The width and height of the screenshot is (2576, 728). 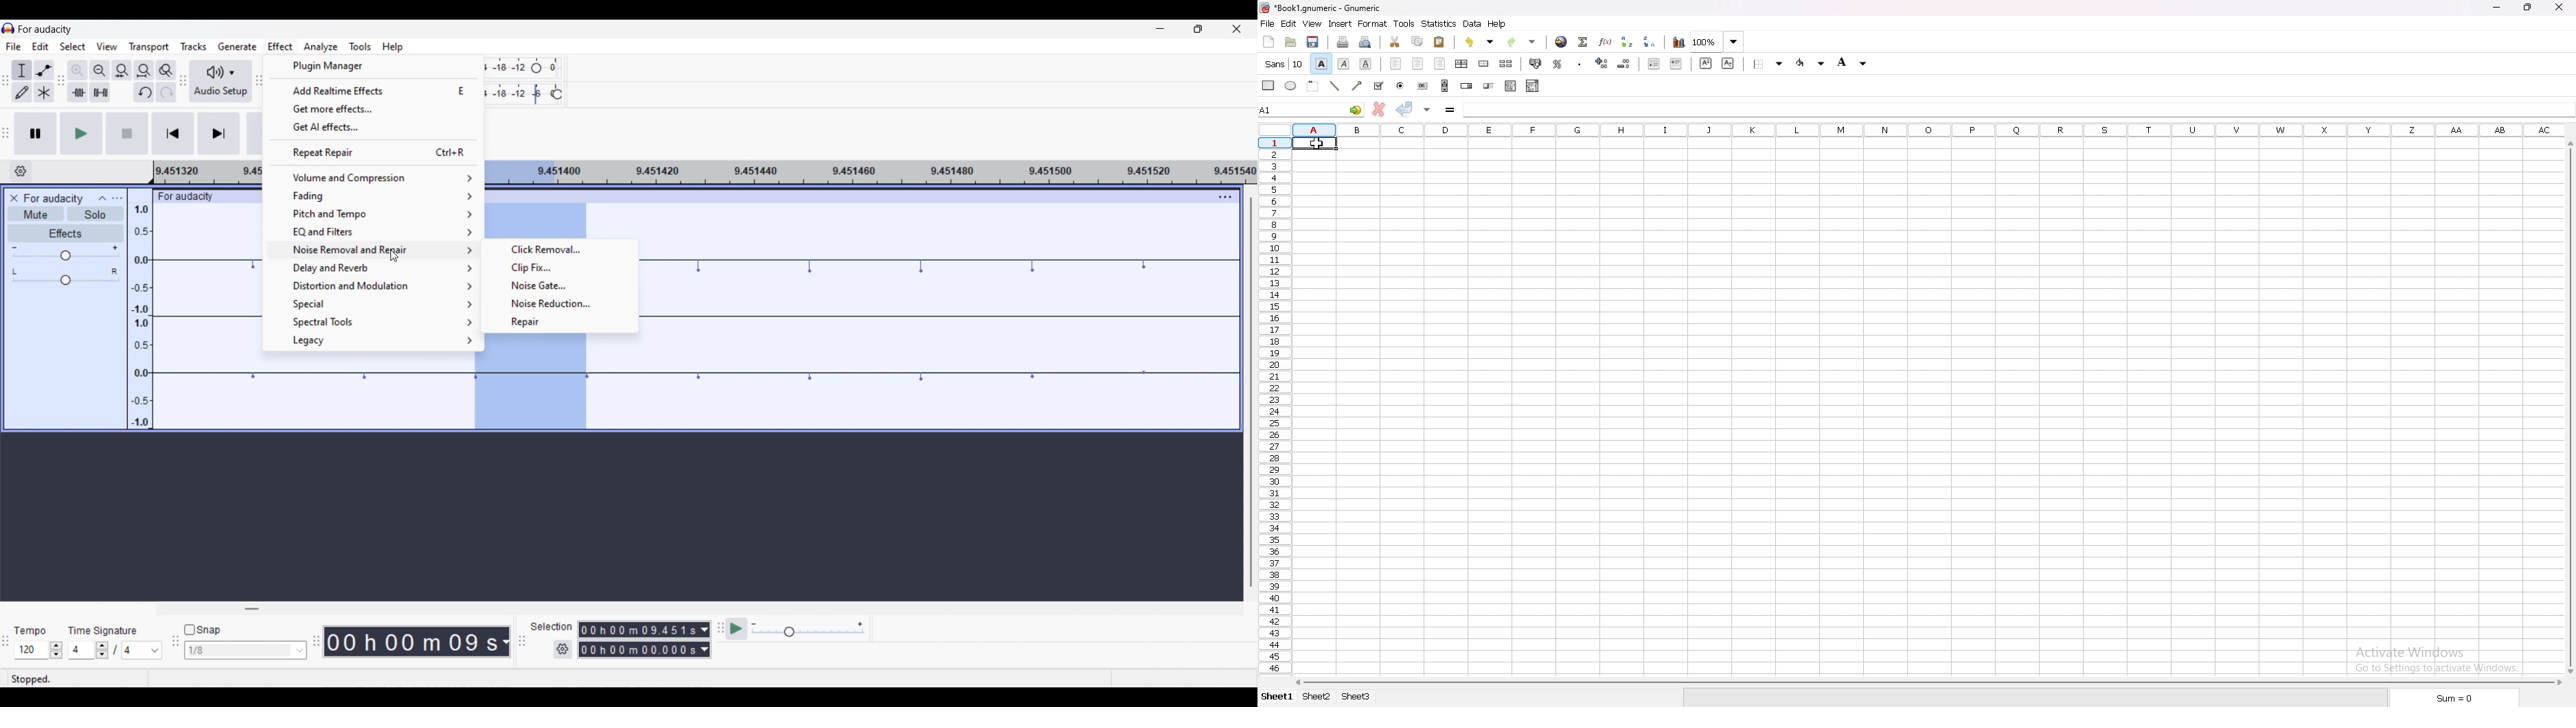 What do you see at coordinates (373, 232) in the screenshot?
I see `EQ and filter options` at bounding box center [373, 232].